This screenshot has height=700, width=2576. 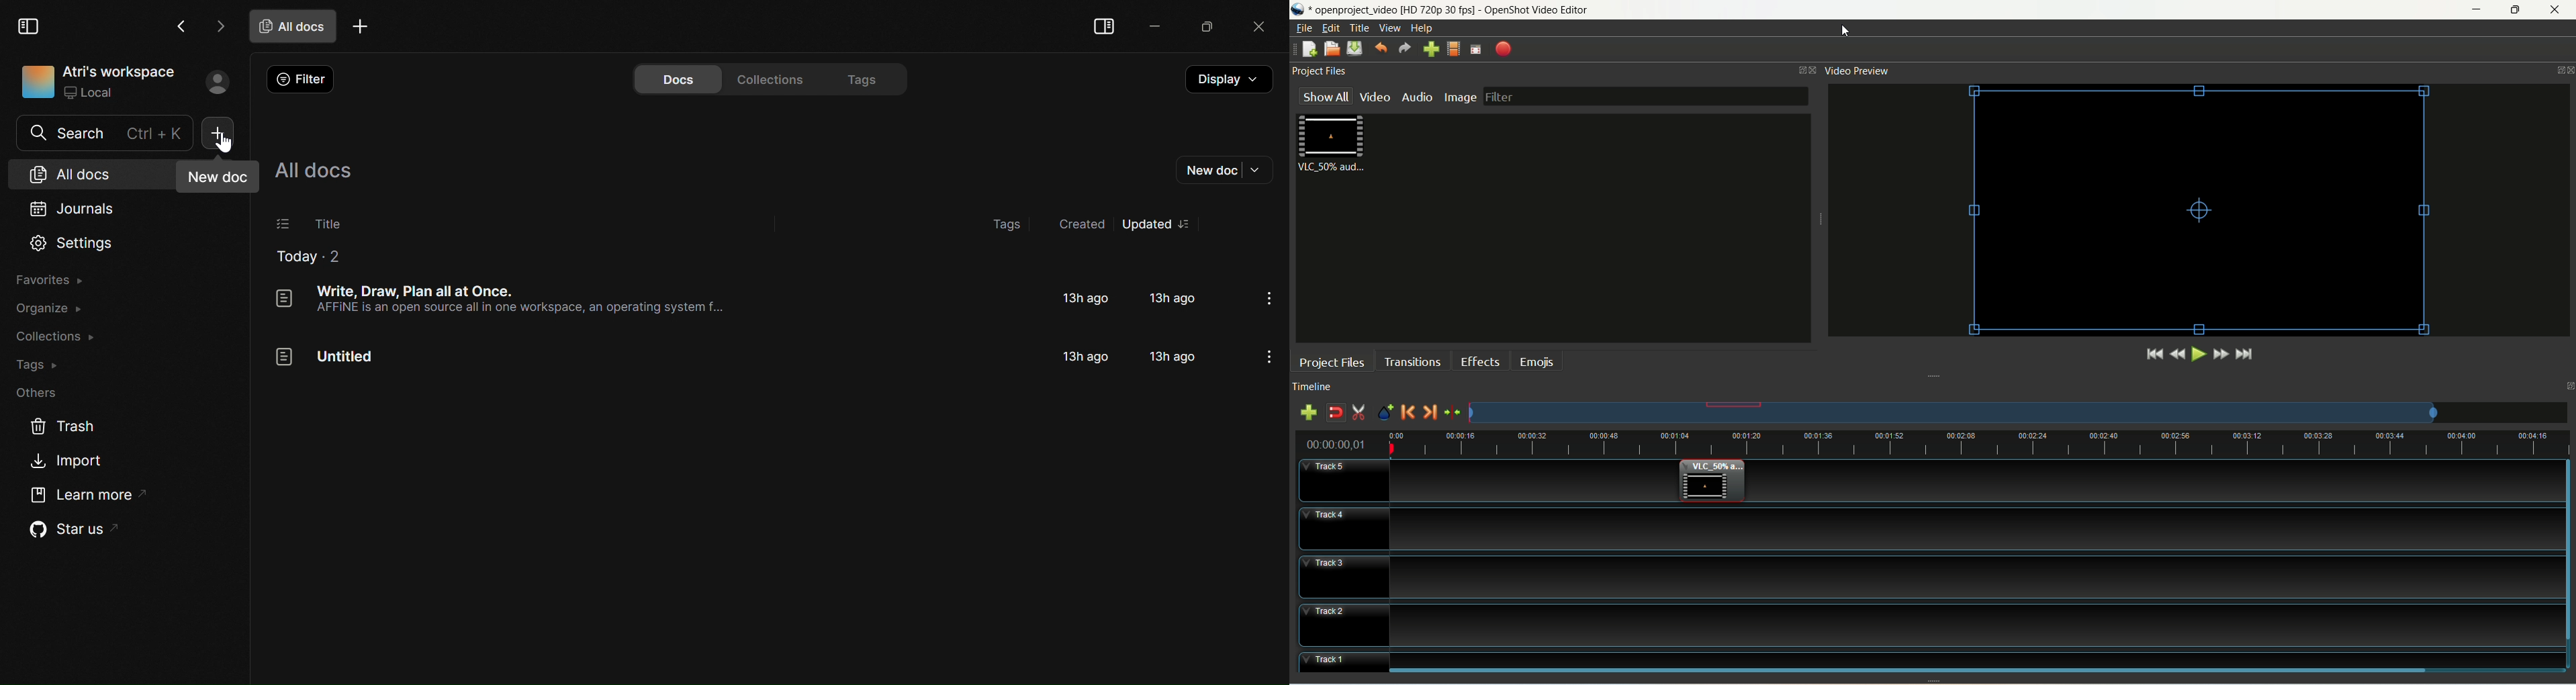 I want to click on enable razor, so click(x=1360, y=414).